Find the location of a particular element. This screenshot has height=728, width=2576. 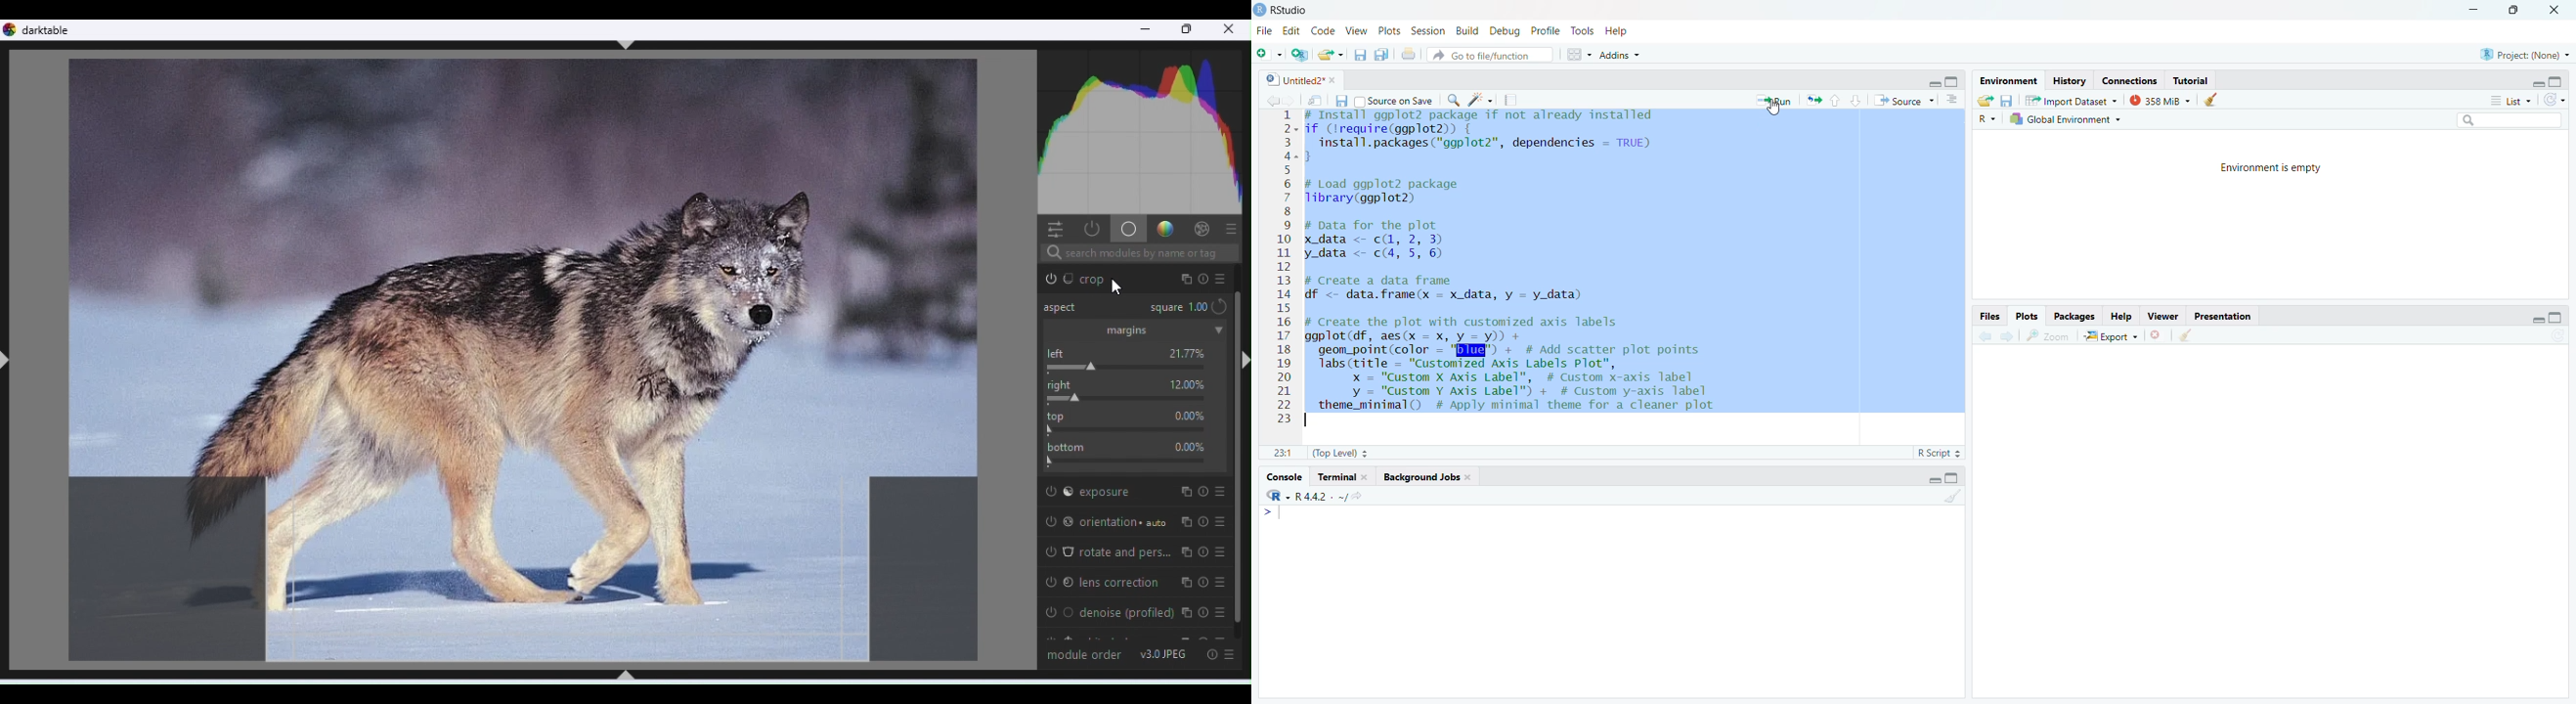

Plots is located at coordinates (1387, 30).